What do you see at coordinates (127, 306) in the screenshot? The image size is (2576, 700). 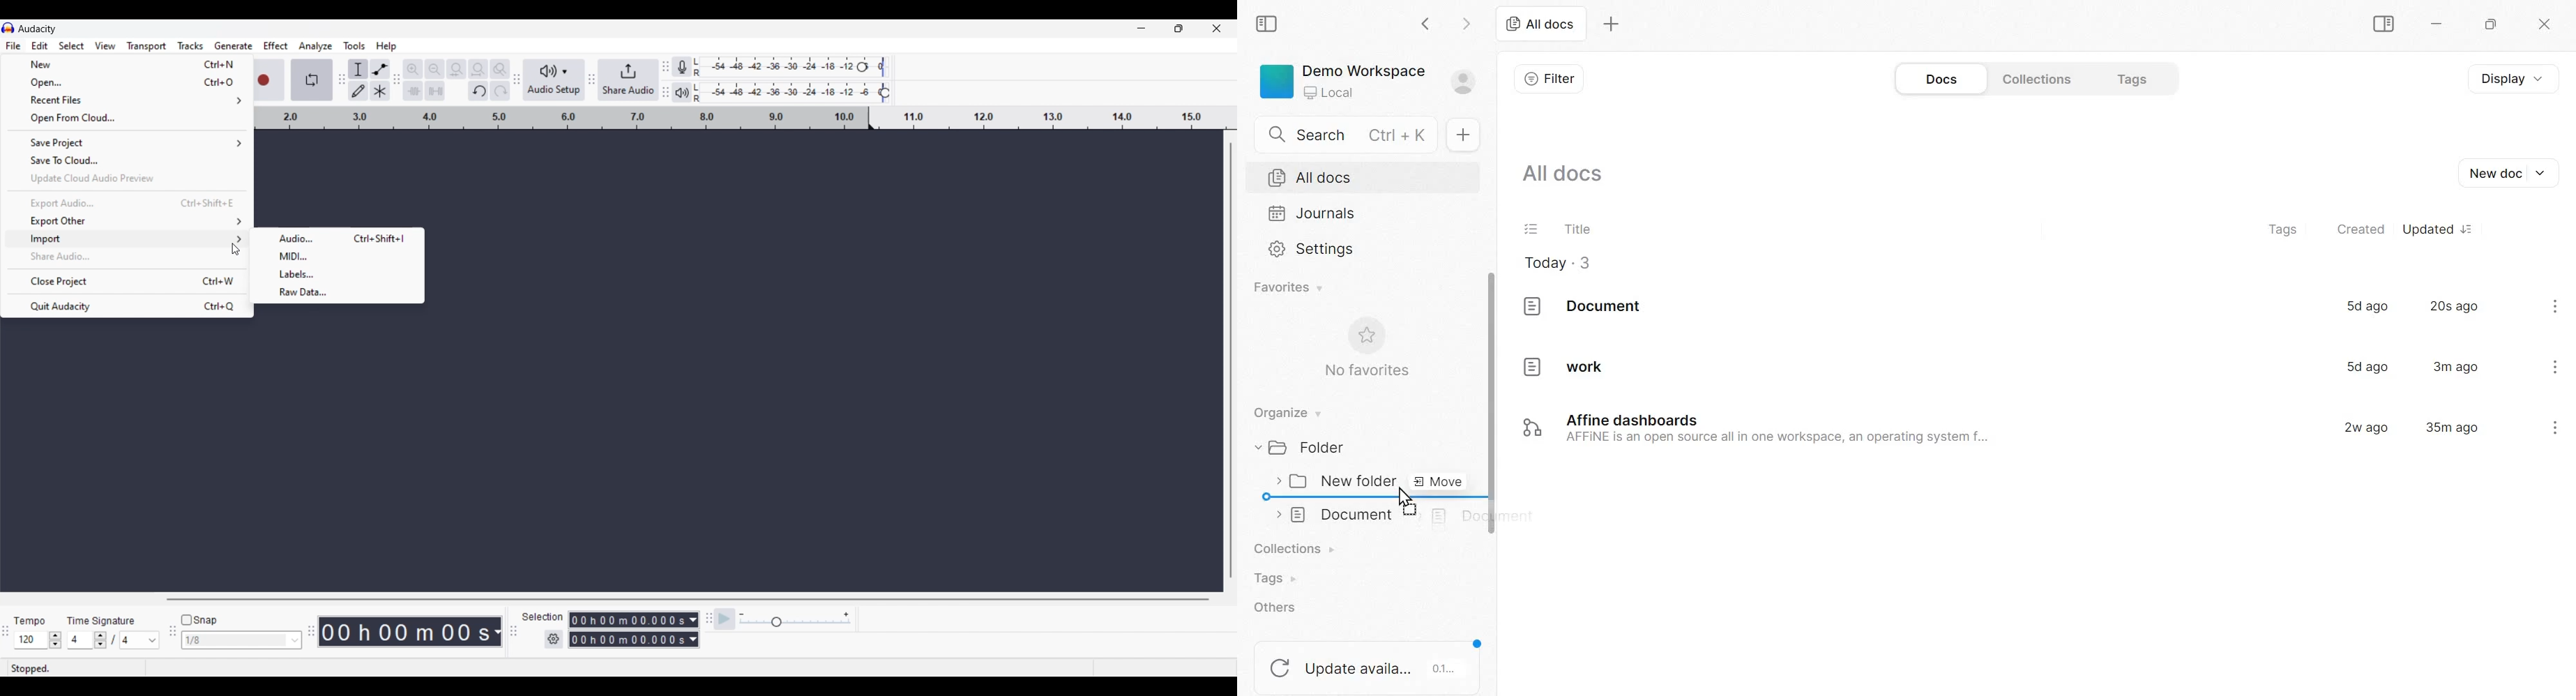 I see `Quit audacity   Ctrl+Q` at bounding box center [127, 306].